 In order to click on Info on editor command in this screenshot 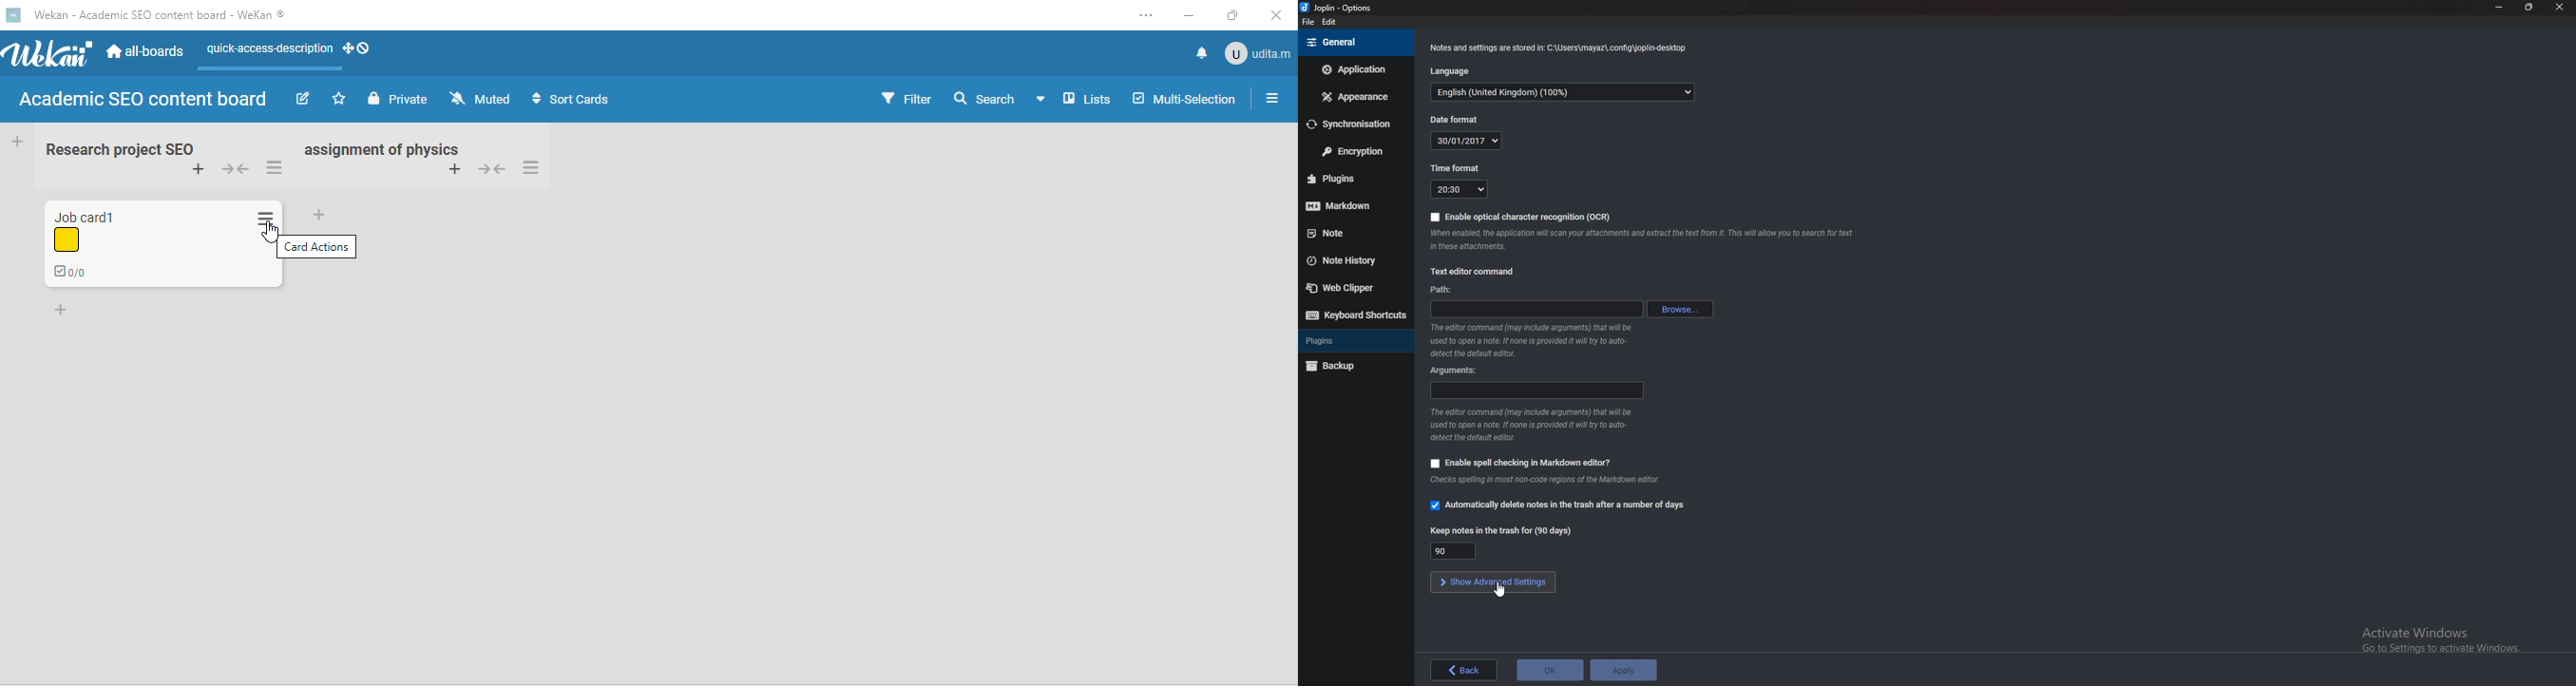, I will do `click(1539, 425)`.